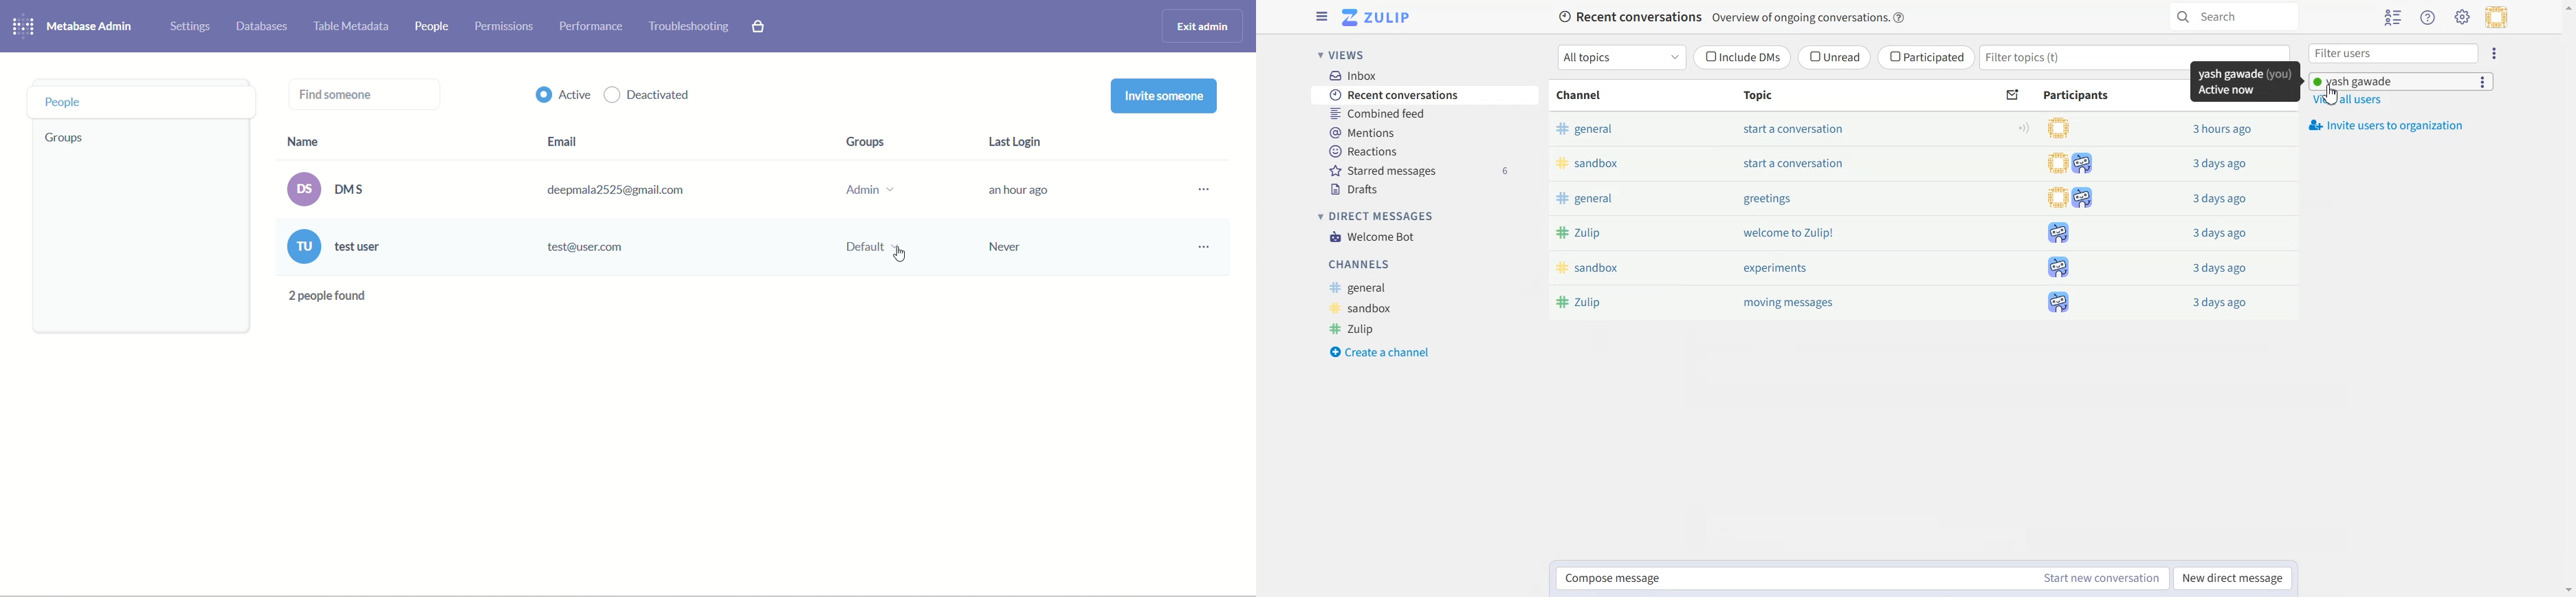 This screenshot has width=2576, height=616. What do you see at coordinates (1809, 169) in the screenshot?
I see `start a conversation` at bounding box center [1809, 169].